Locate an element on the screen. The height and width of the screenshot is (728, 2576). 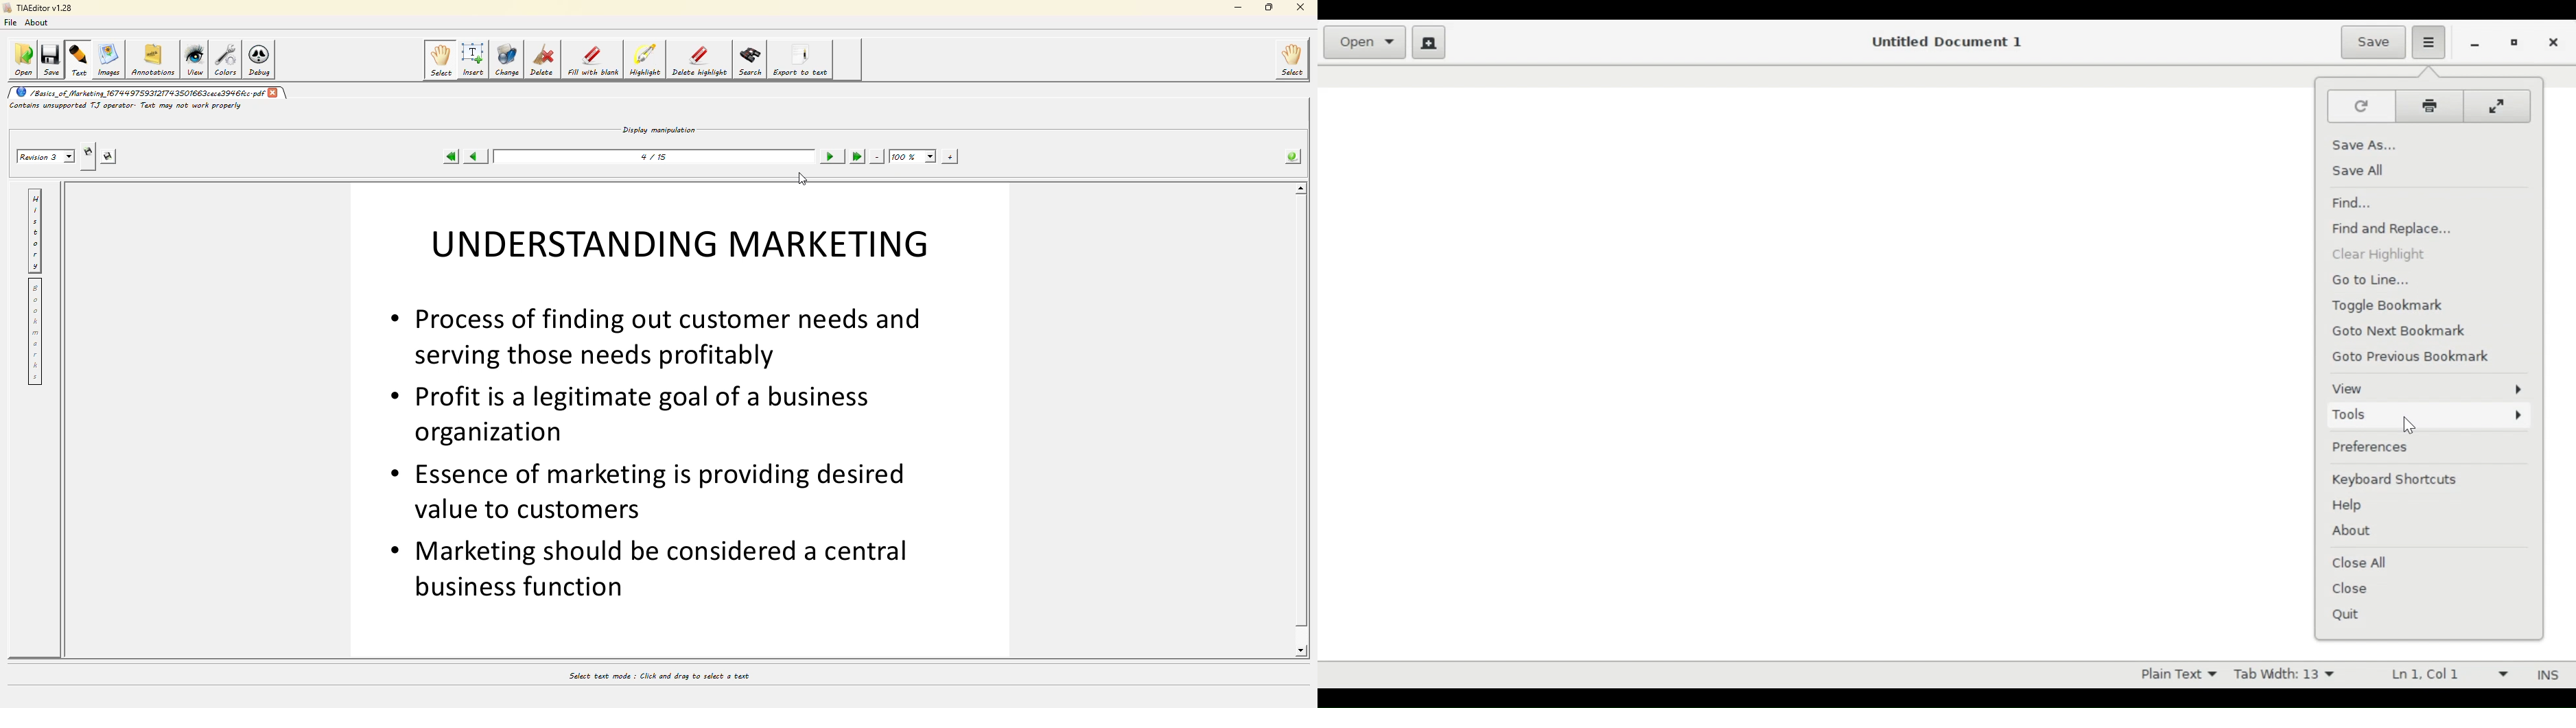
Find is located at coordinates (2352, 201).